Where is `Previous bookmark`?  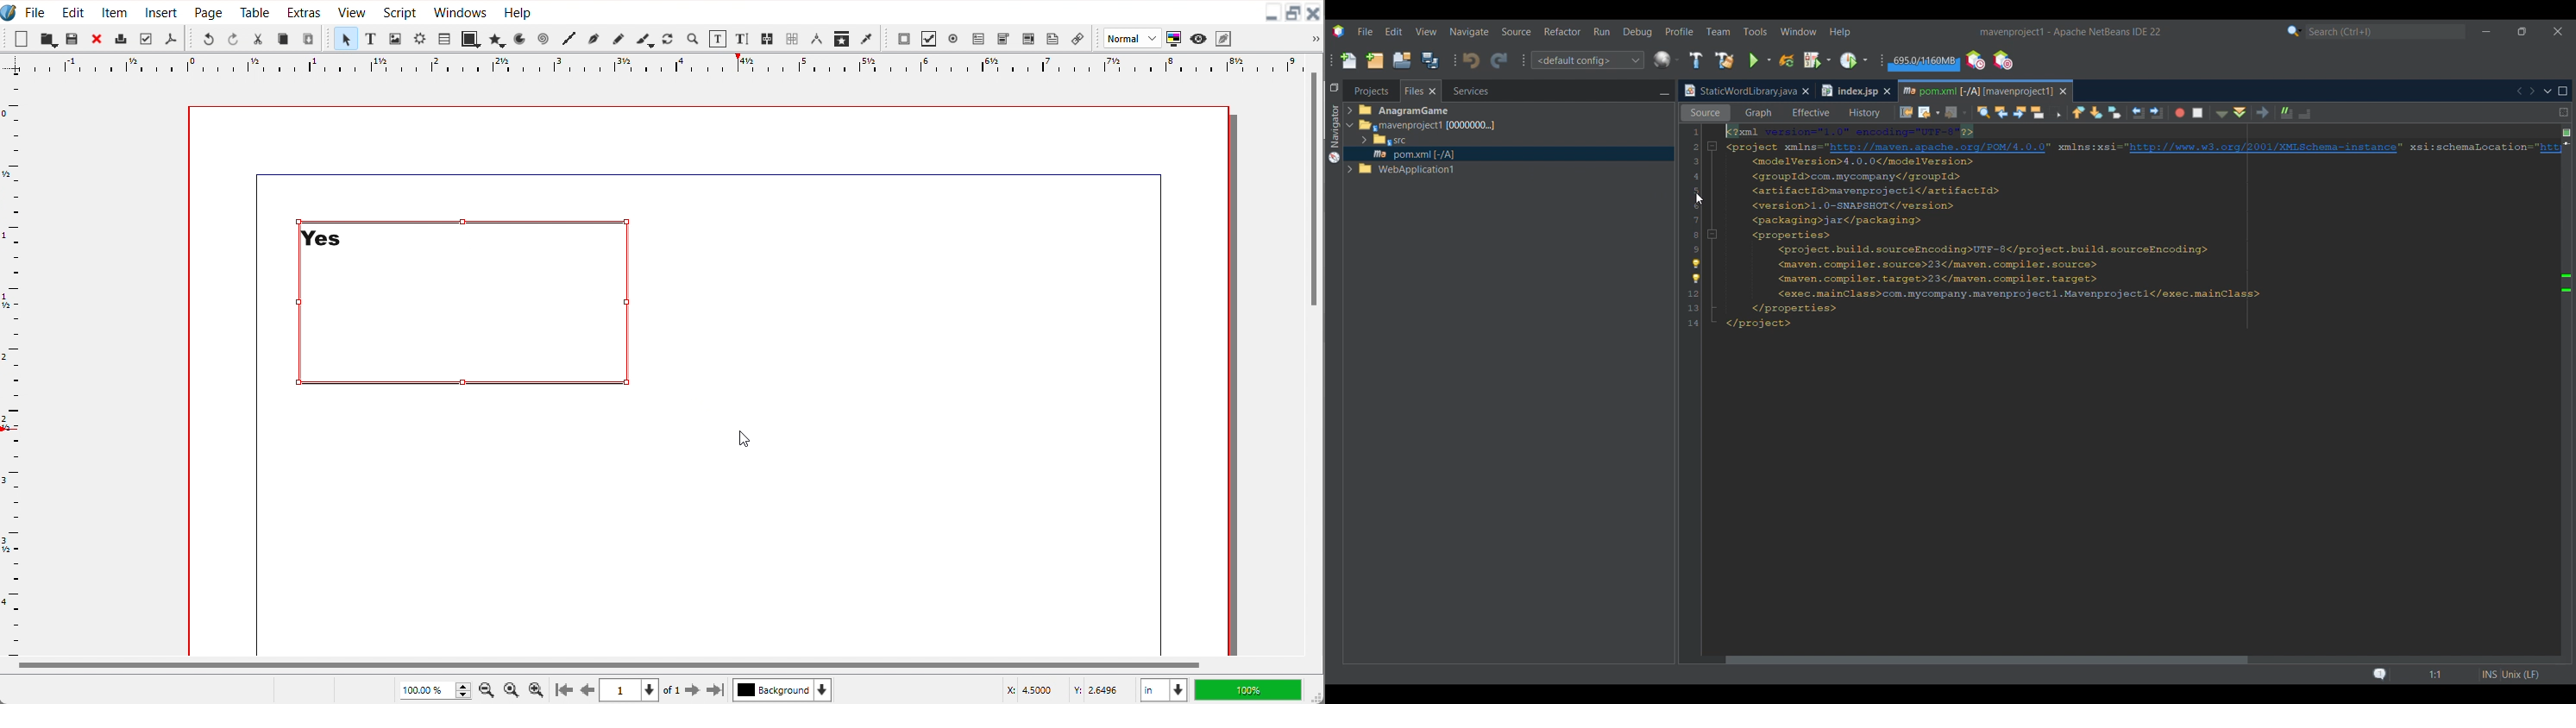 Previous bookmark is located at coordinates (2079, 110).